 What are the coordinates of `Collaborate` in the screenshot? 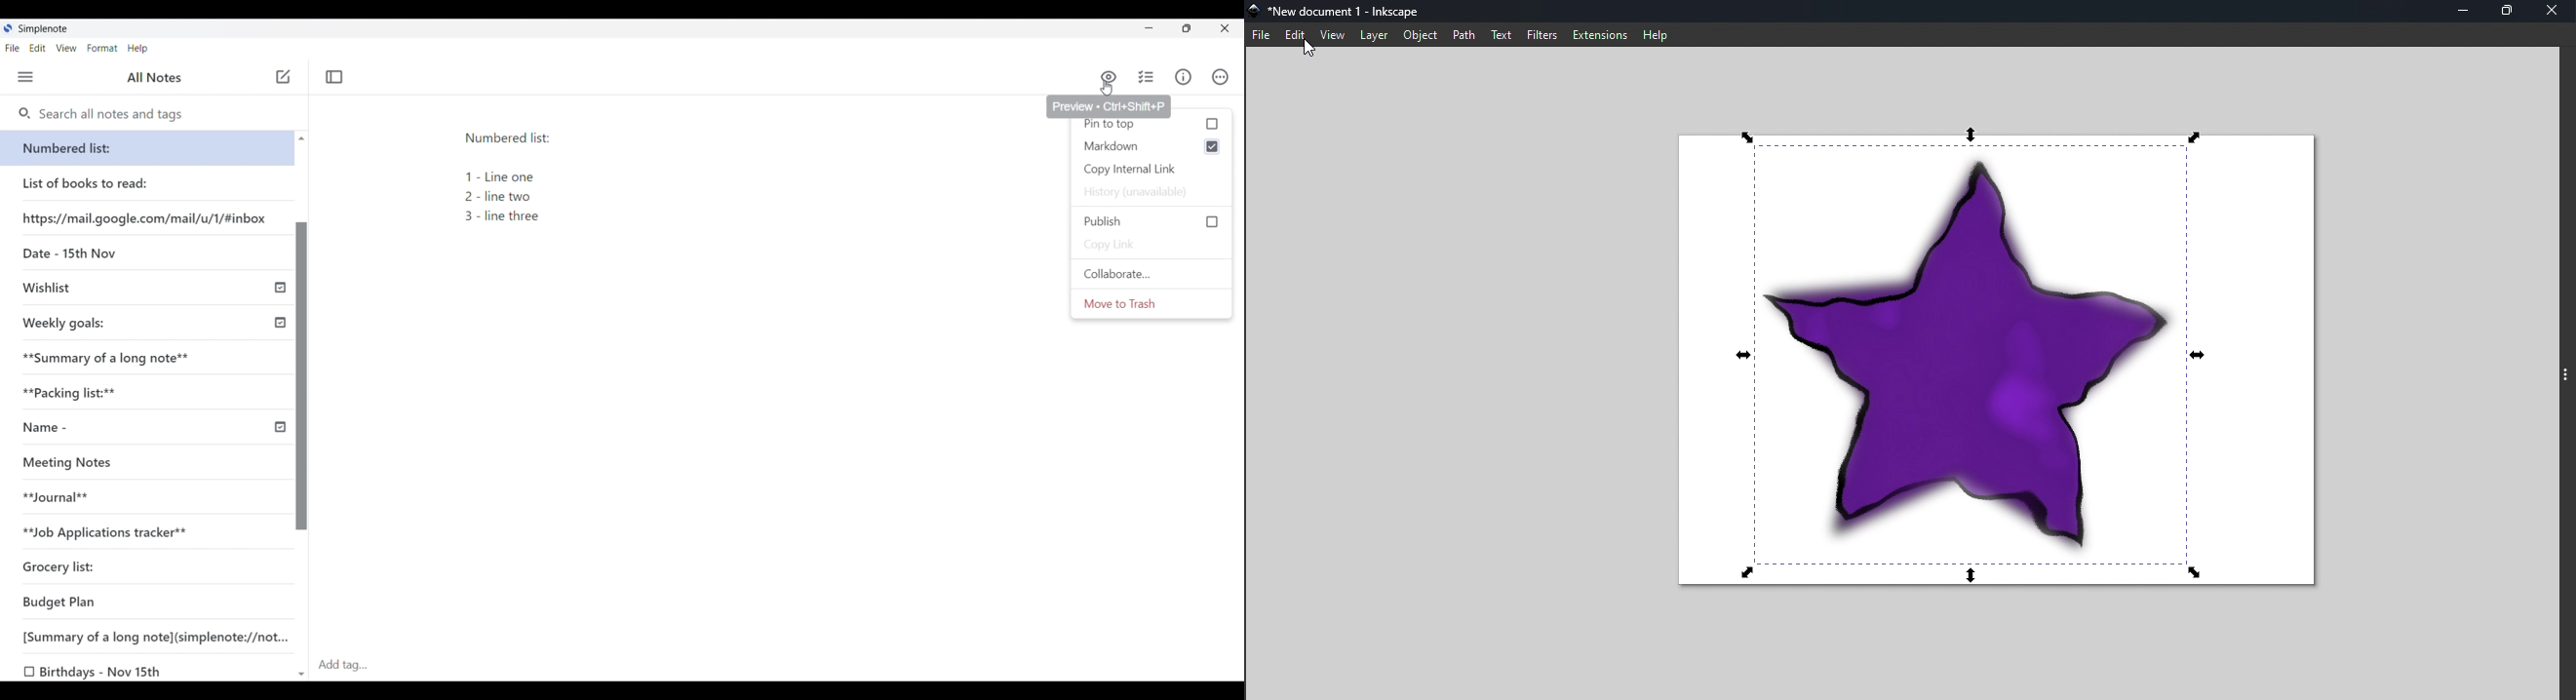 It's located at (1152, 274).